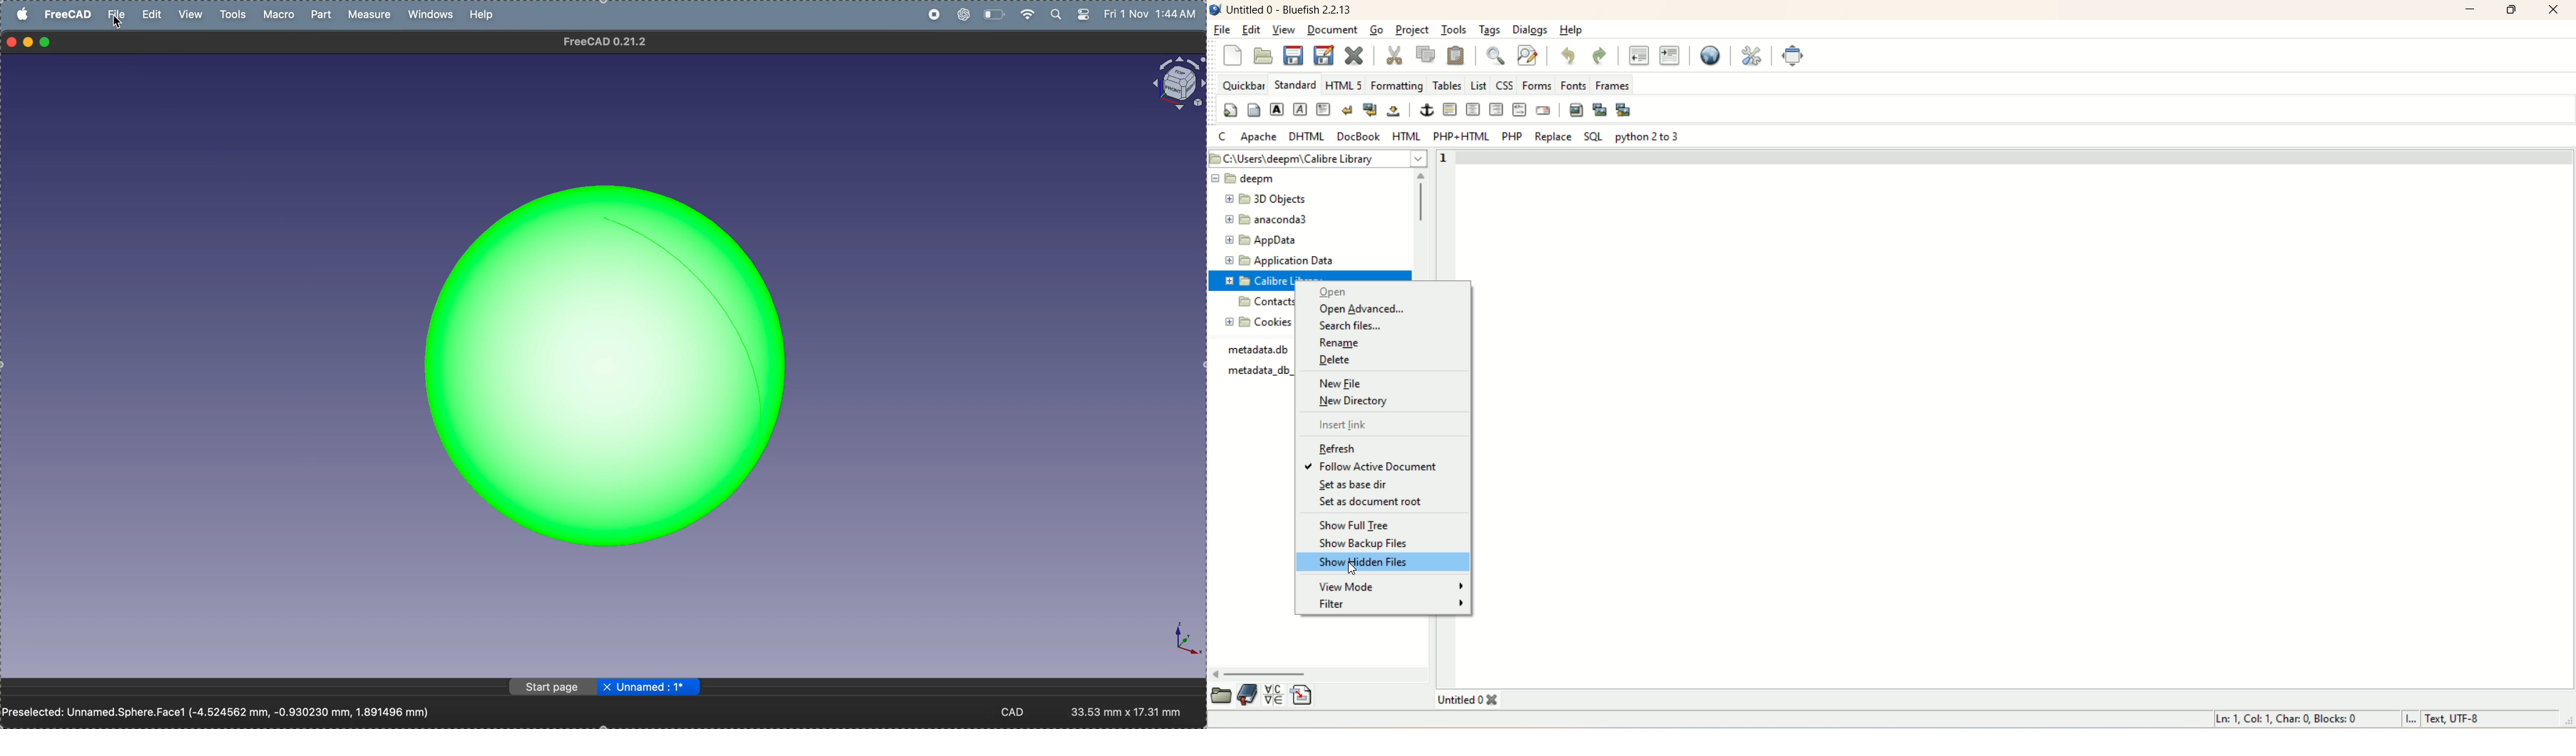 This screenshot has height=756, width=2576. What do you see at coordinates (1477, 700) in the screenshot?
I see `title` at bounding box center [1477, 700].